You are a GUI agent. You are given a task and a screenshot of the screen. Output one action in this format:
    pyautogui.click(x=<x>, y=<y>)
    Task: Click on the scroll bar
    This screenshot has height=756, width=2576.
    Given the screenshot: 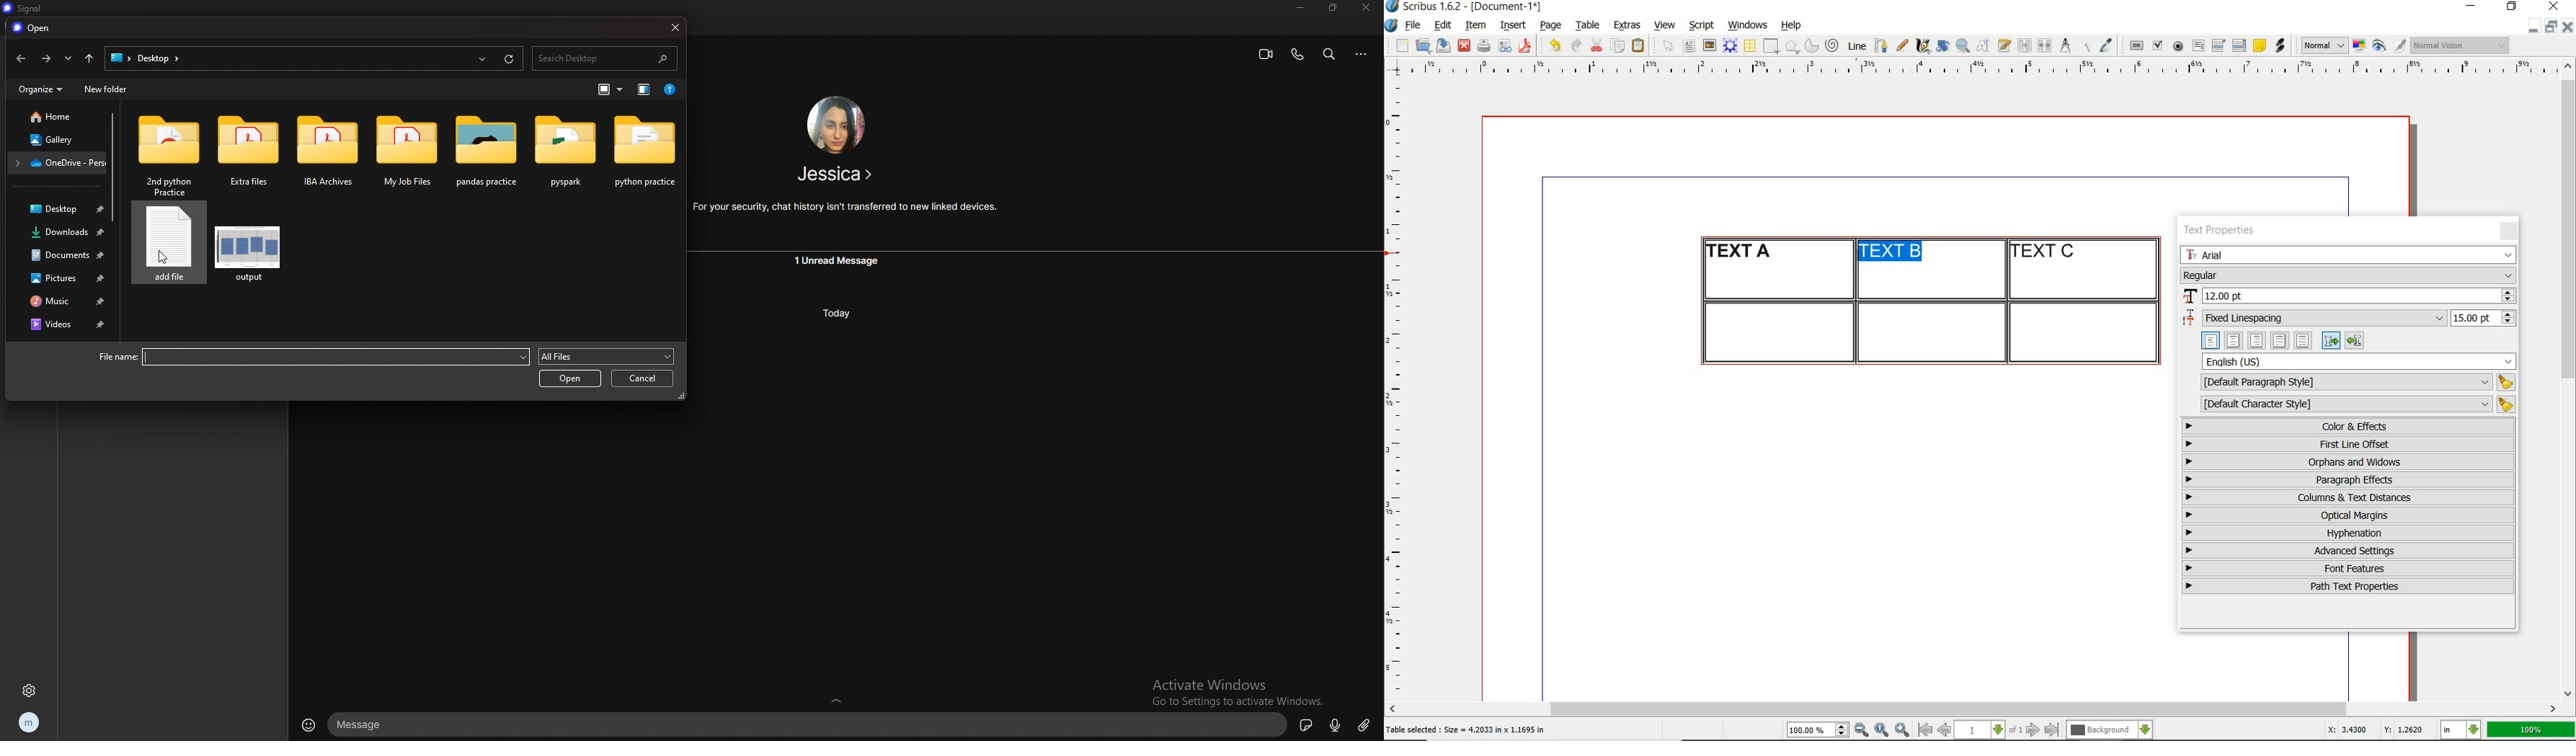 What is the action you would take?
    pyautogui.click(x=116, y=167)
    